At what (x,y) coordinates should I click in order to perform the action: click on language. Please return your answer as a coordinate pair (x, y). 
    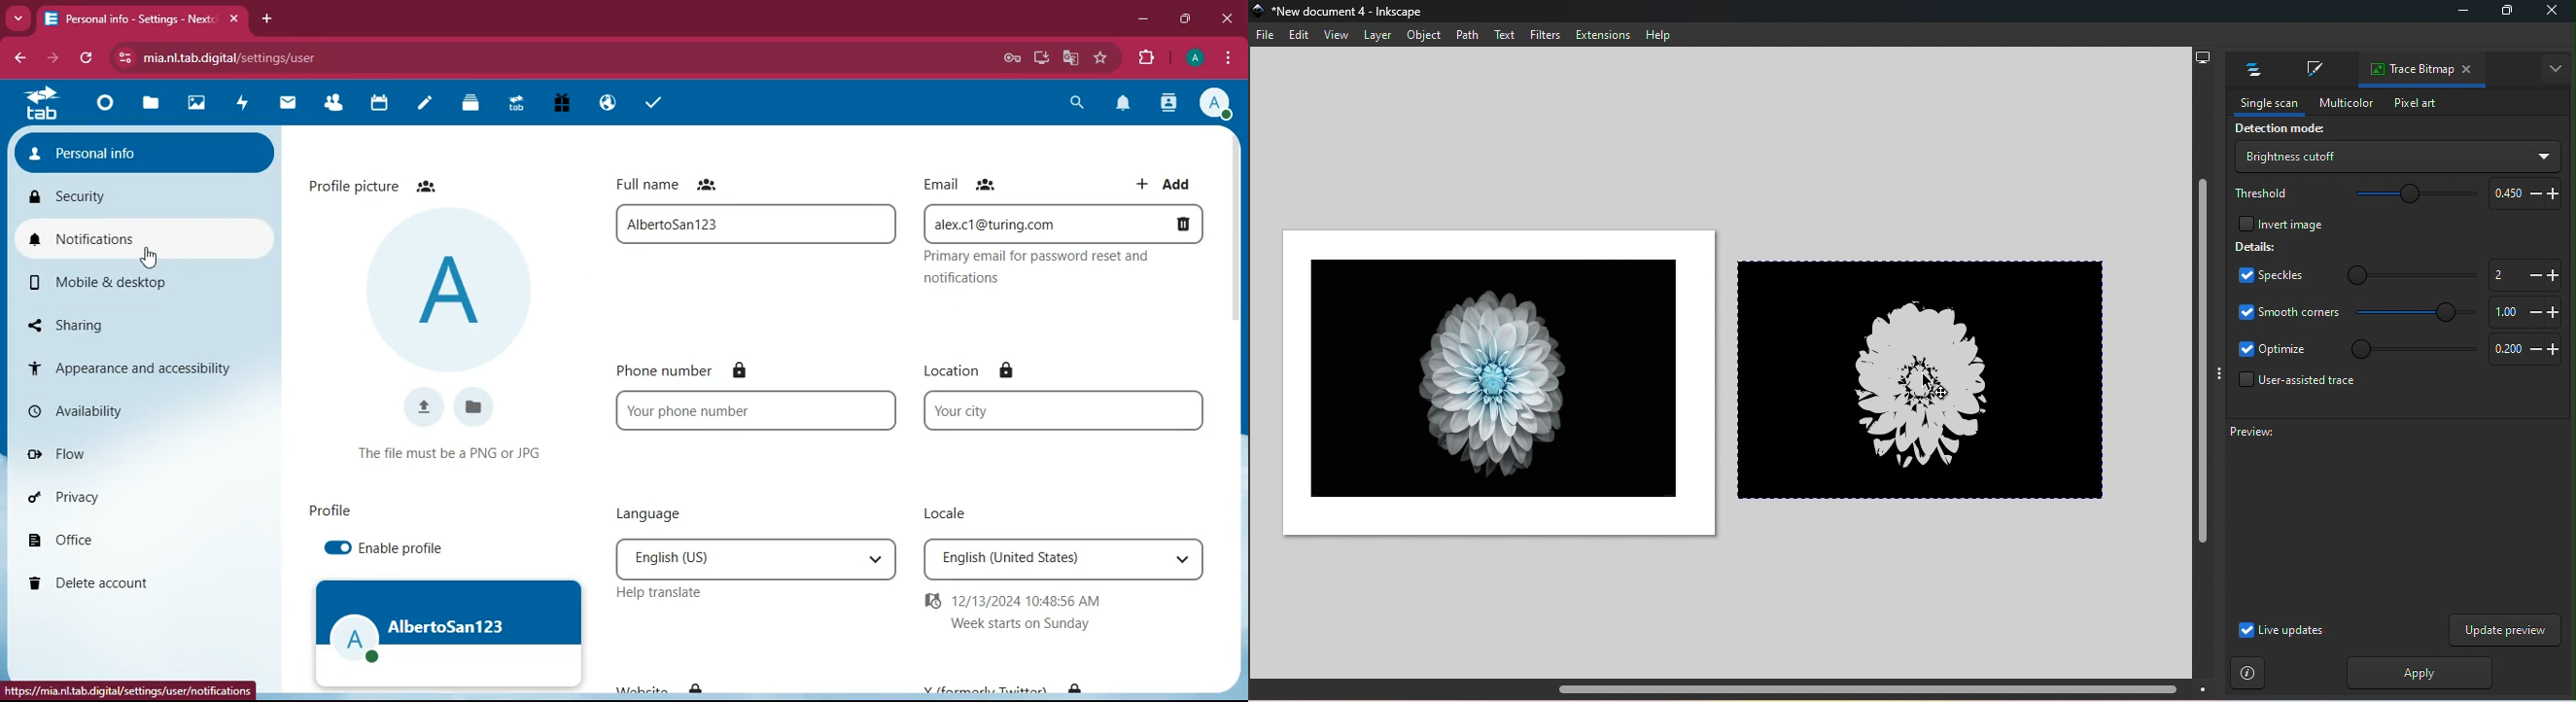
    Looking at the image, I should click on (650, 512).